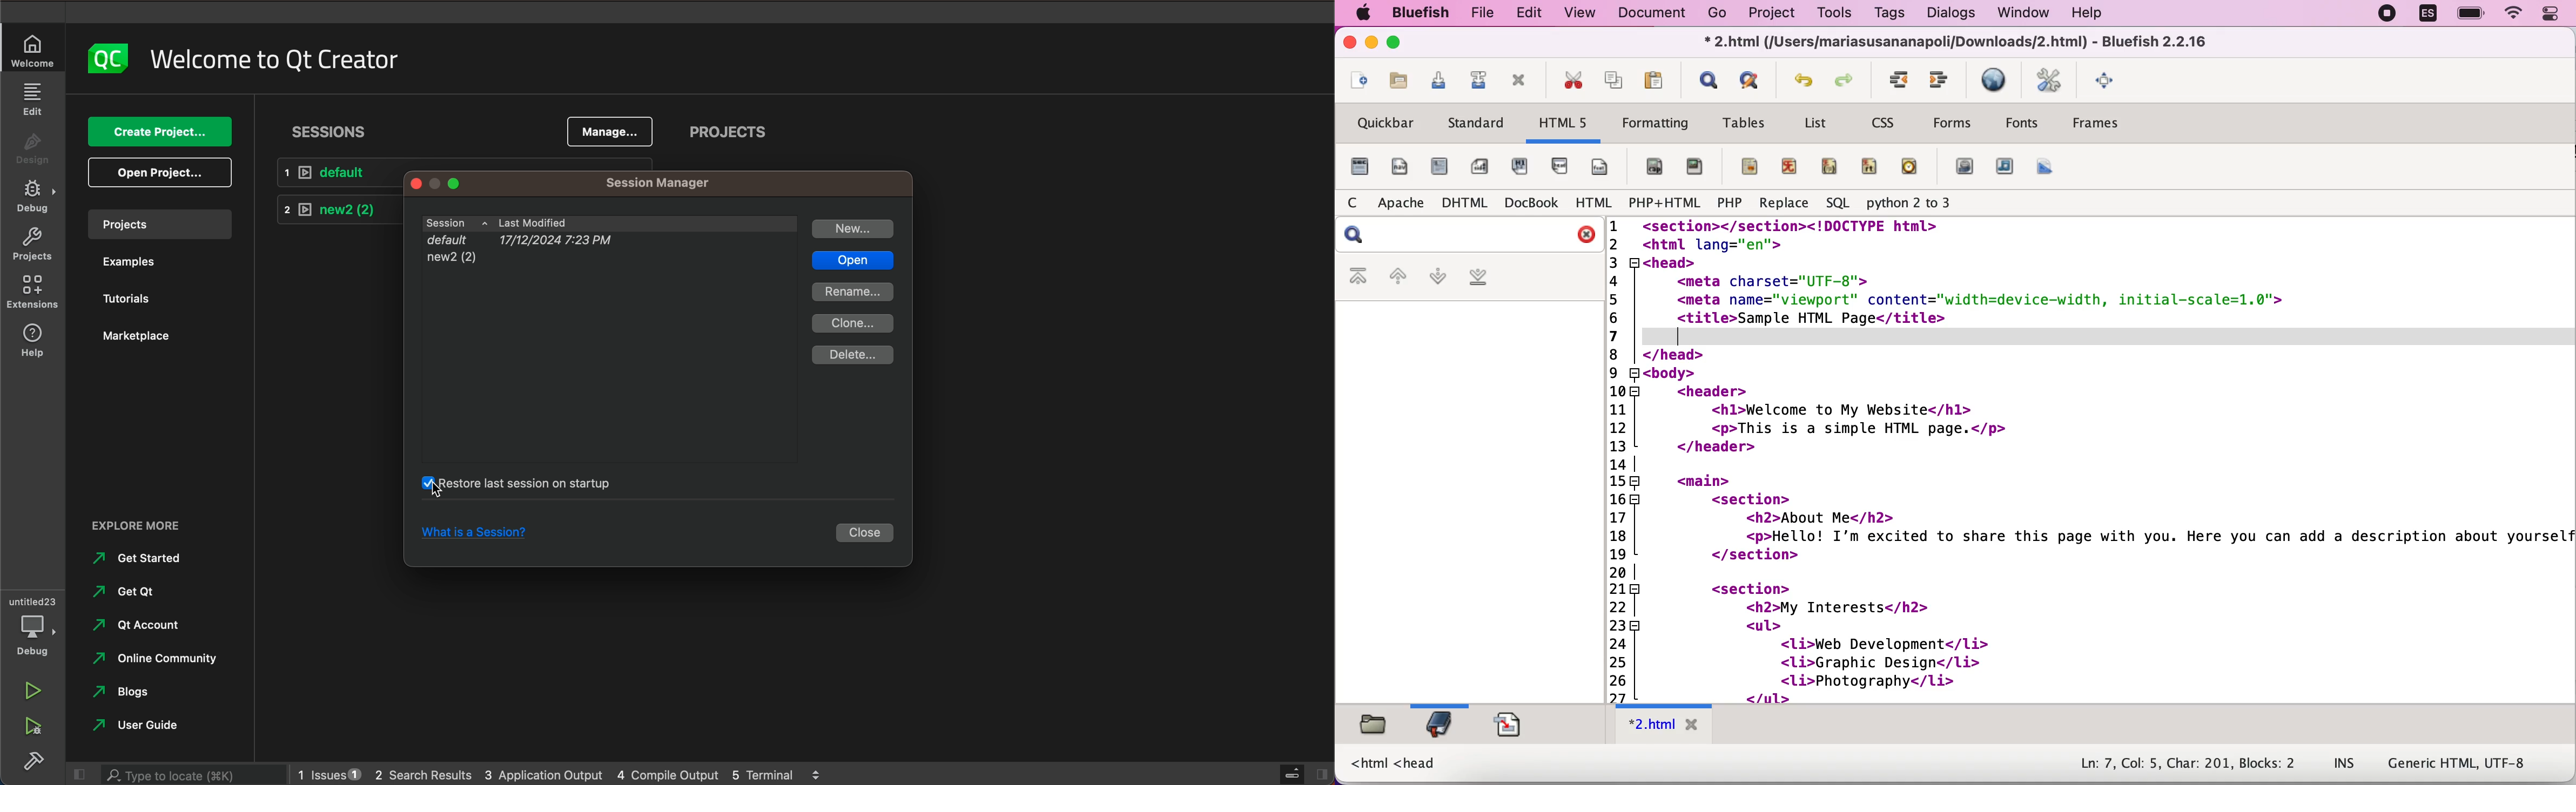  I want to click on document, so click(1650, 15).